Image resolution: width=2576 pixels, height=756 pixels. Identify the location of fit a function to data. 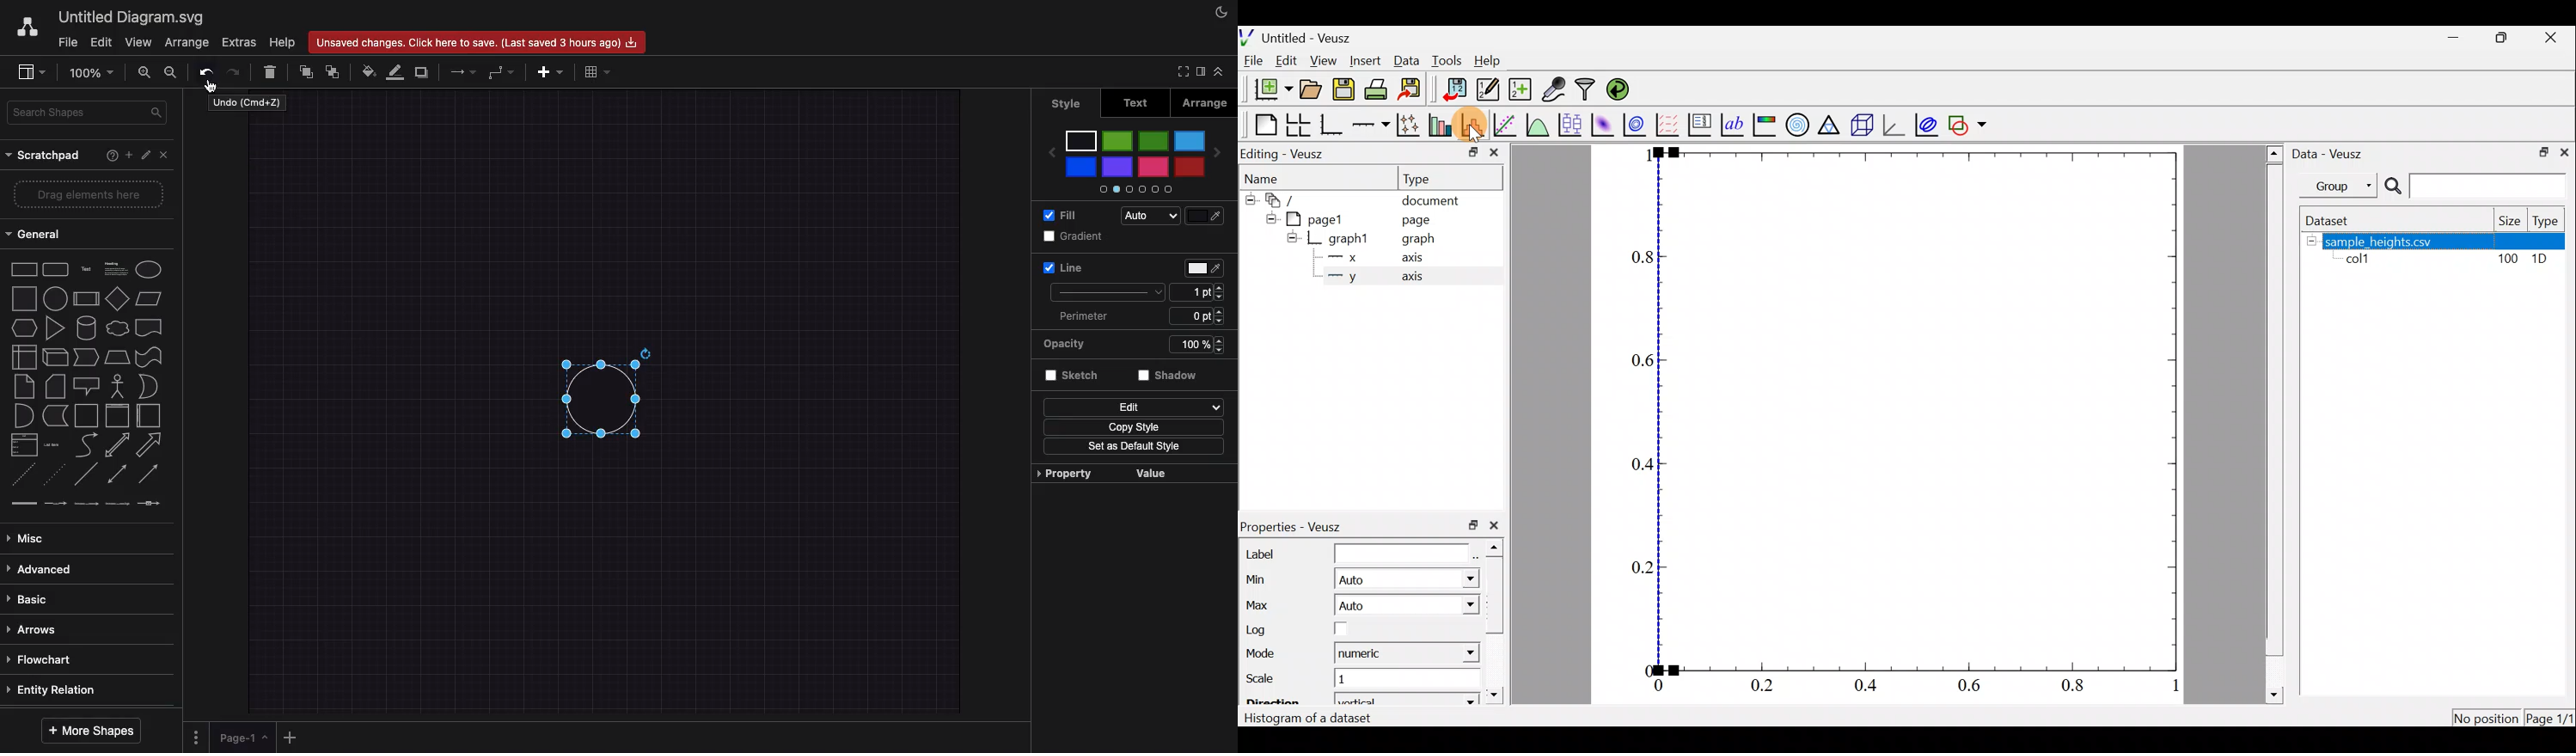
(1507, 125).